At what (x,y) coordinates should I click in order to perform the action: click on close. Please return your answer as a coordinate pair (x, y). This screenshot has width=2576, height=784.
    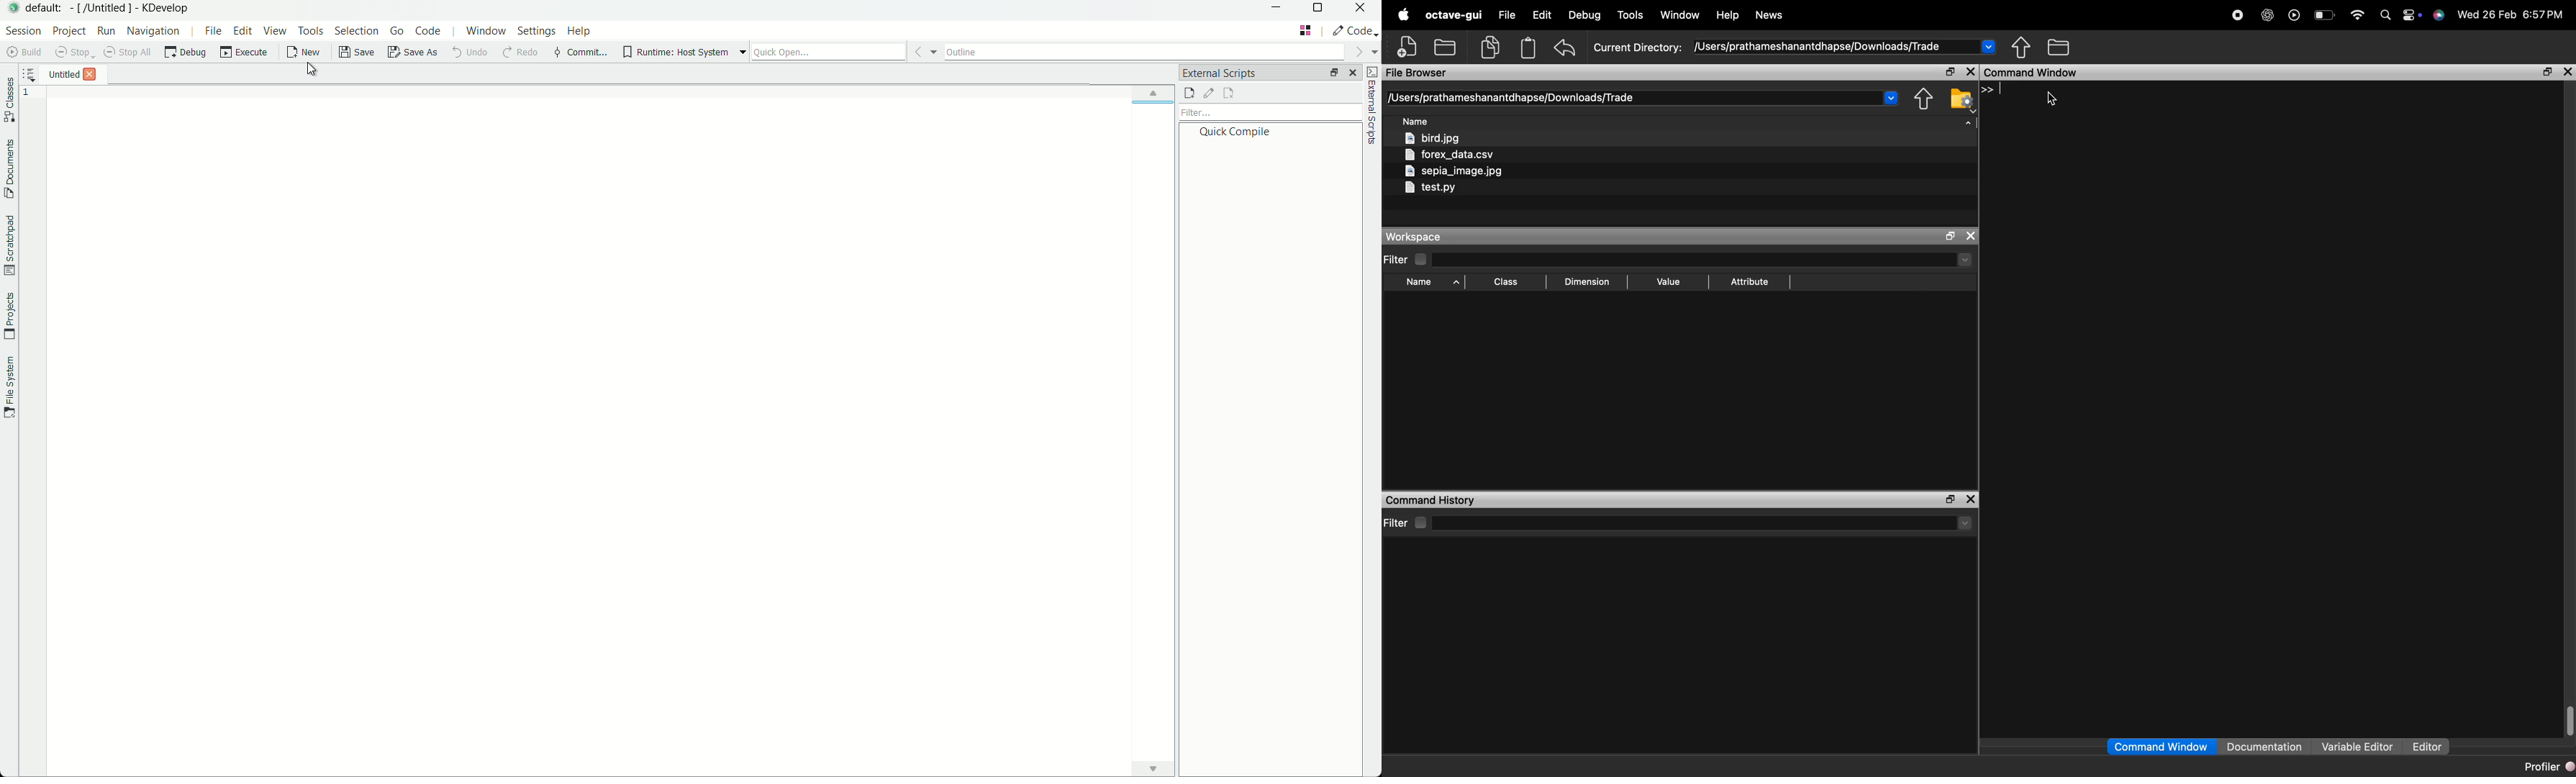
    Looking at the image, I should click on (1971, 500).